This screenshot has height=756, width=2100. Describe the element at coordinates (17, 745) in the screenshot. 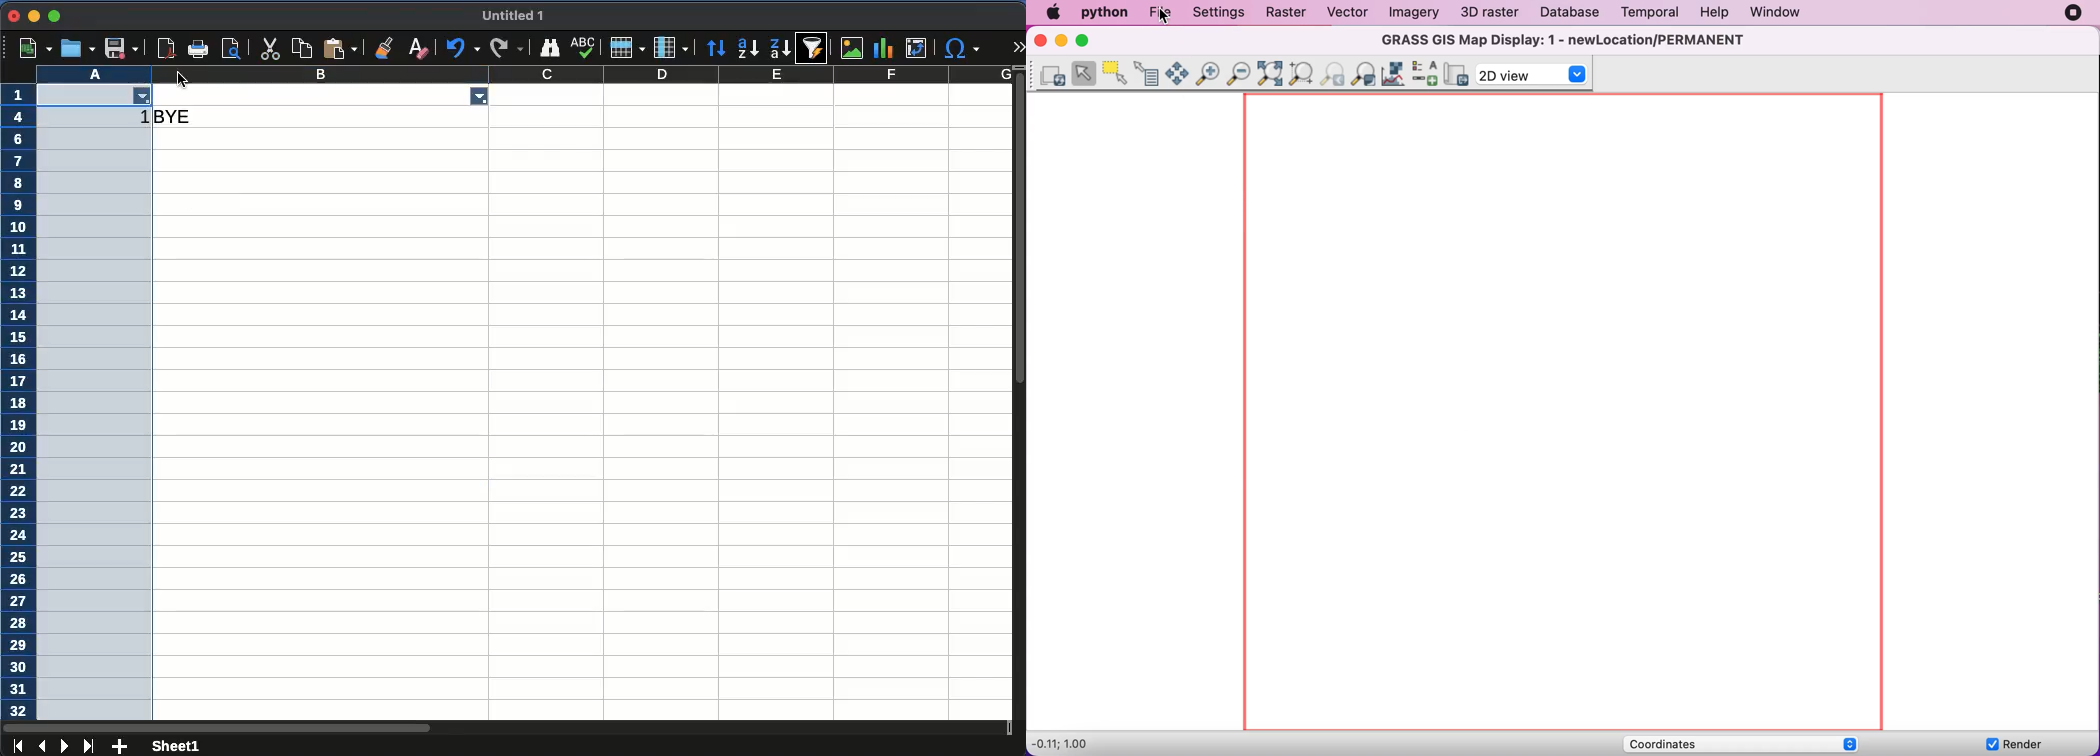

I see `first sheet` at that location.